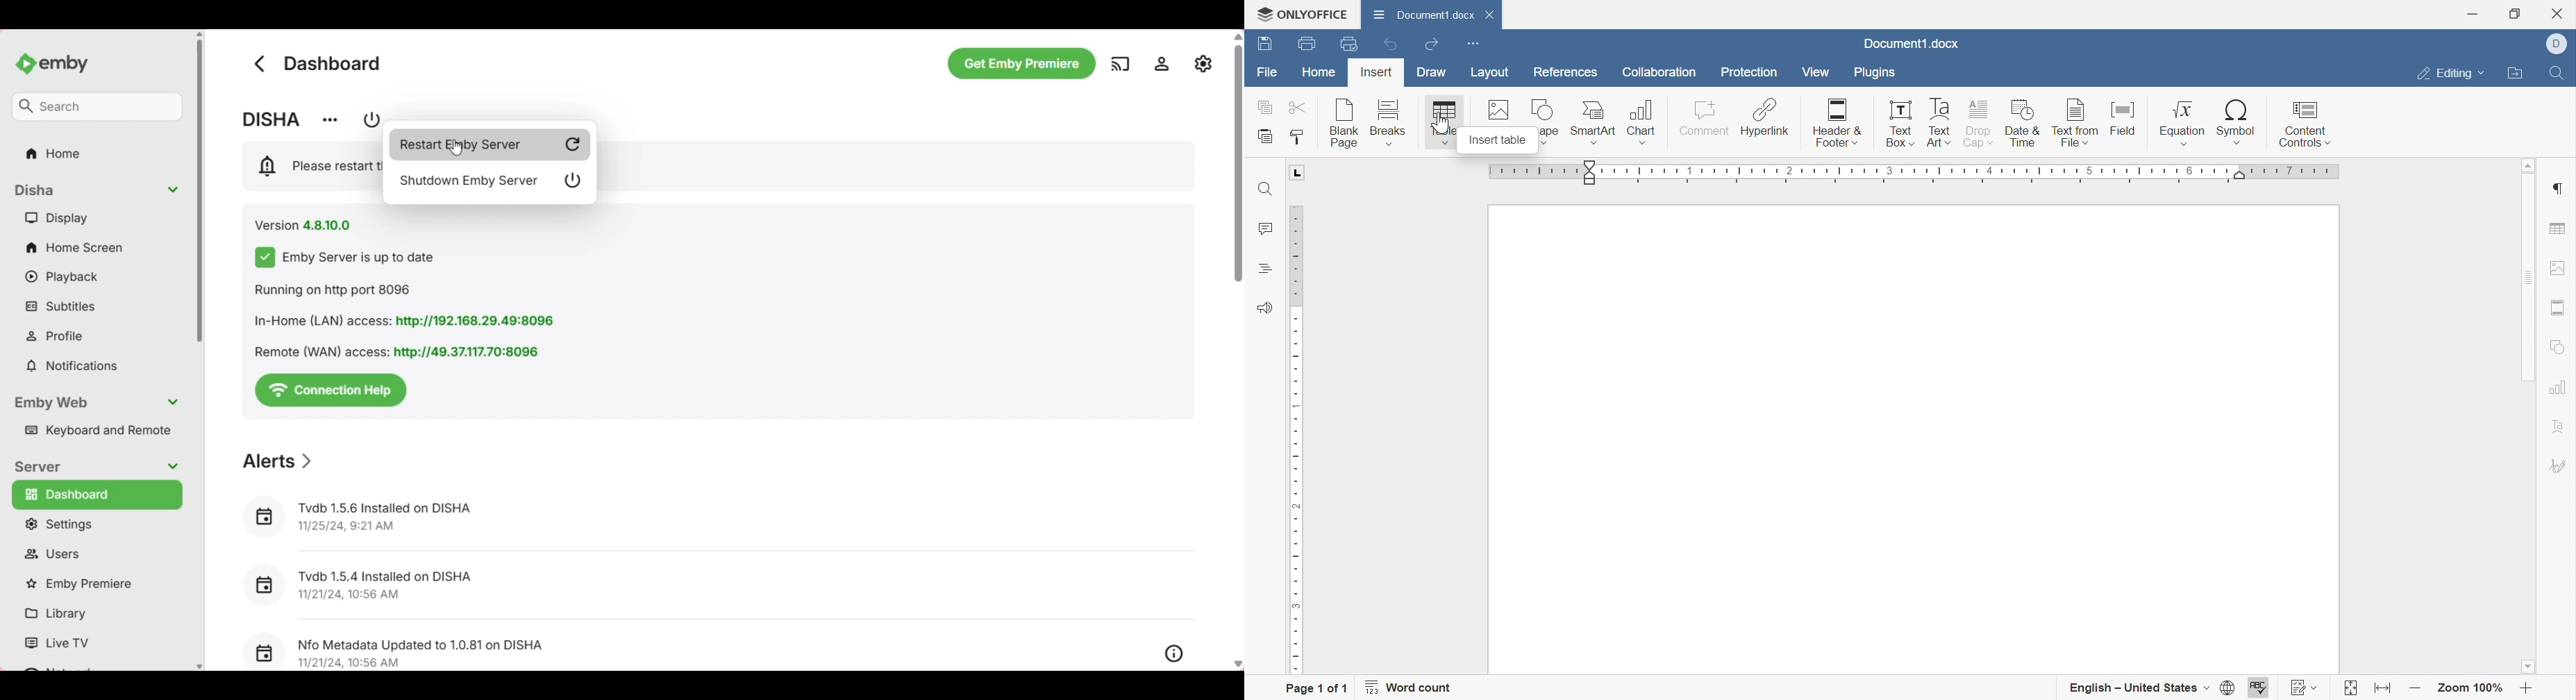 The image size is (2576, 700). Describe the element at coordinates (97, 247) in the screenshot. I see `Home screen` at that location.